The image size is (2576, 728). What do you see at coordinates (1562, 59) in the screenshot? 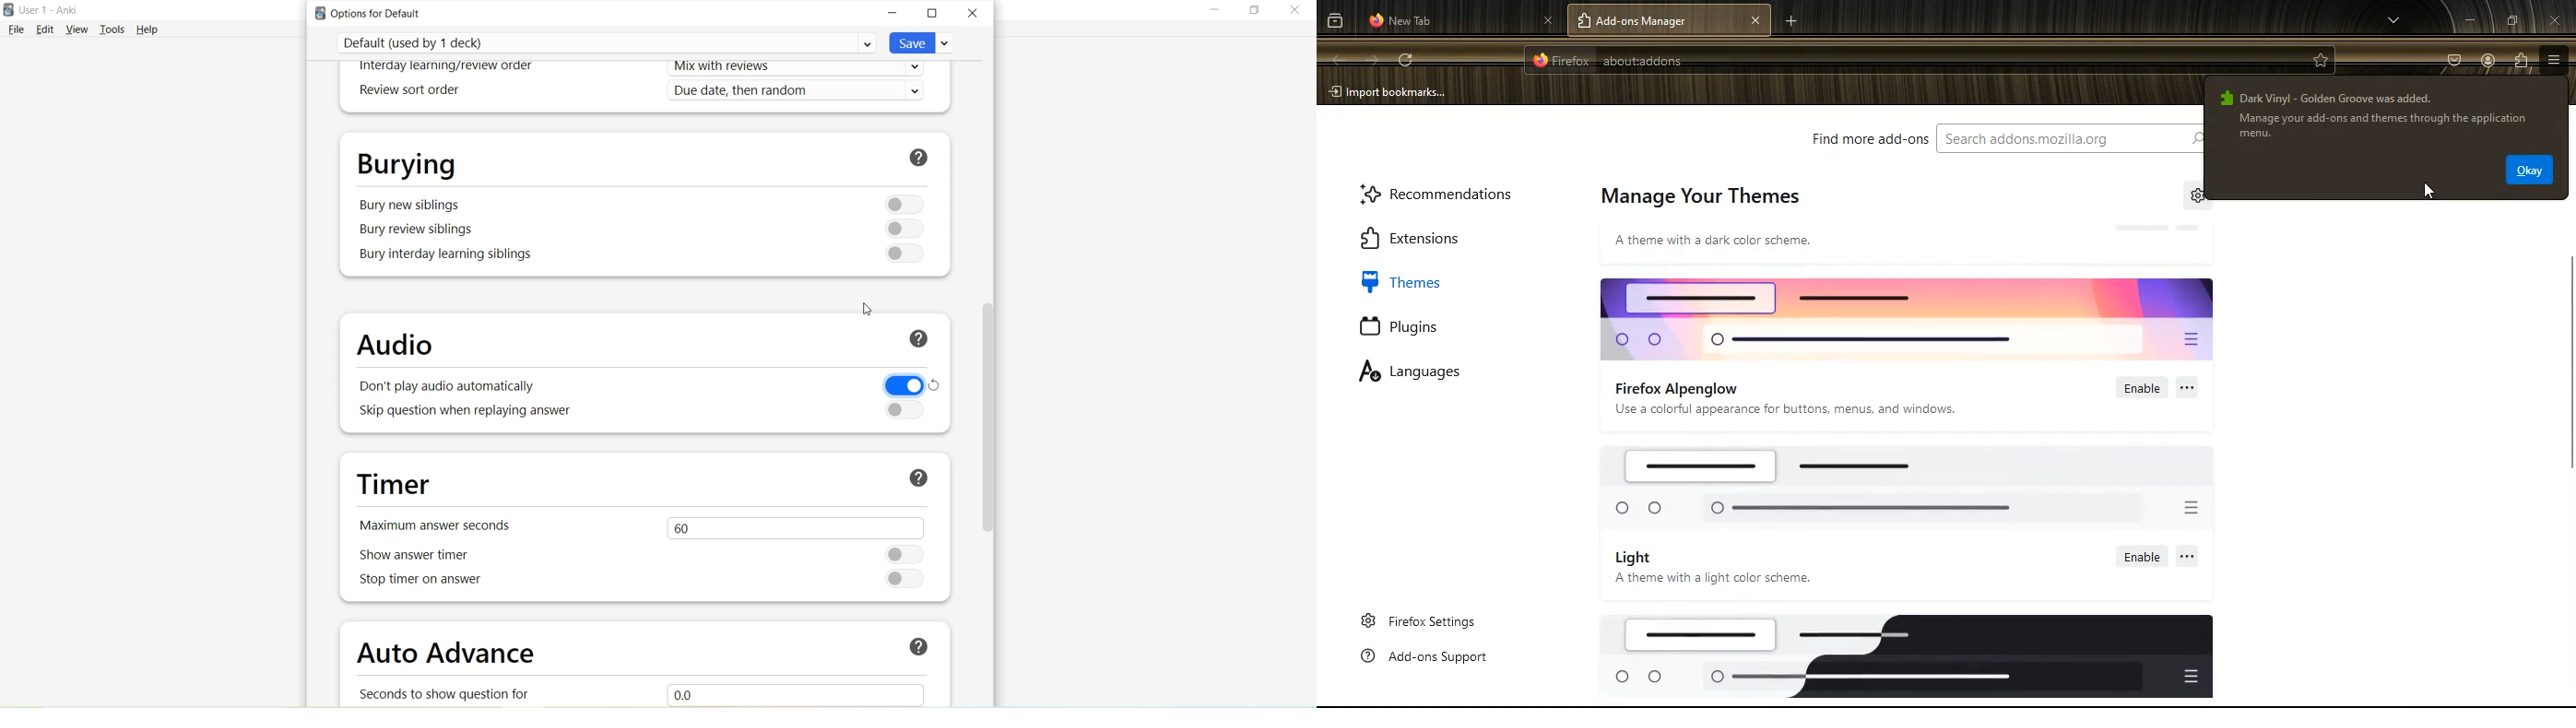
I see `Firefox` at bounding box center [1562, 59].